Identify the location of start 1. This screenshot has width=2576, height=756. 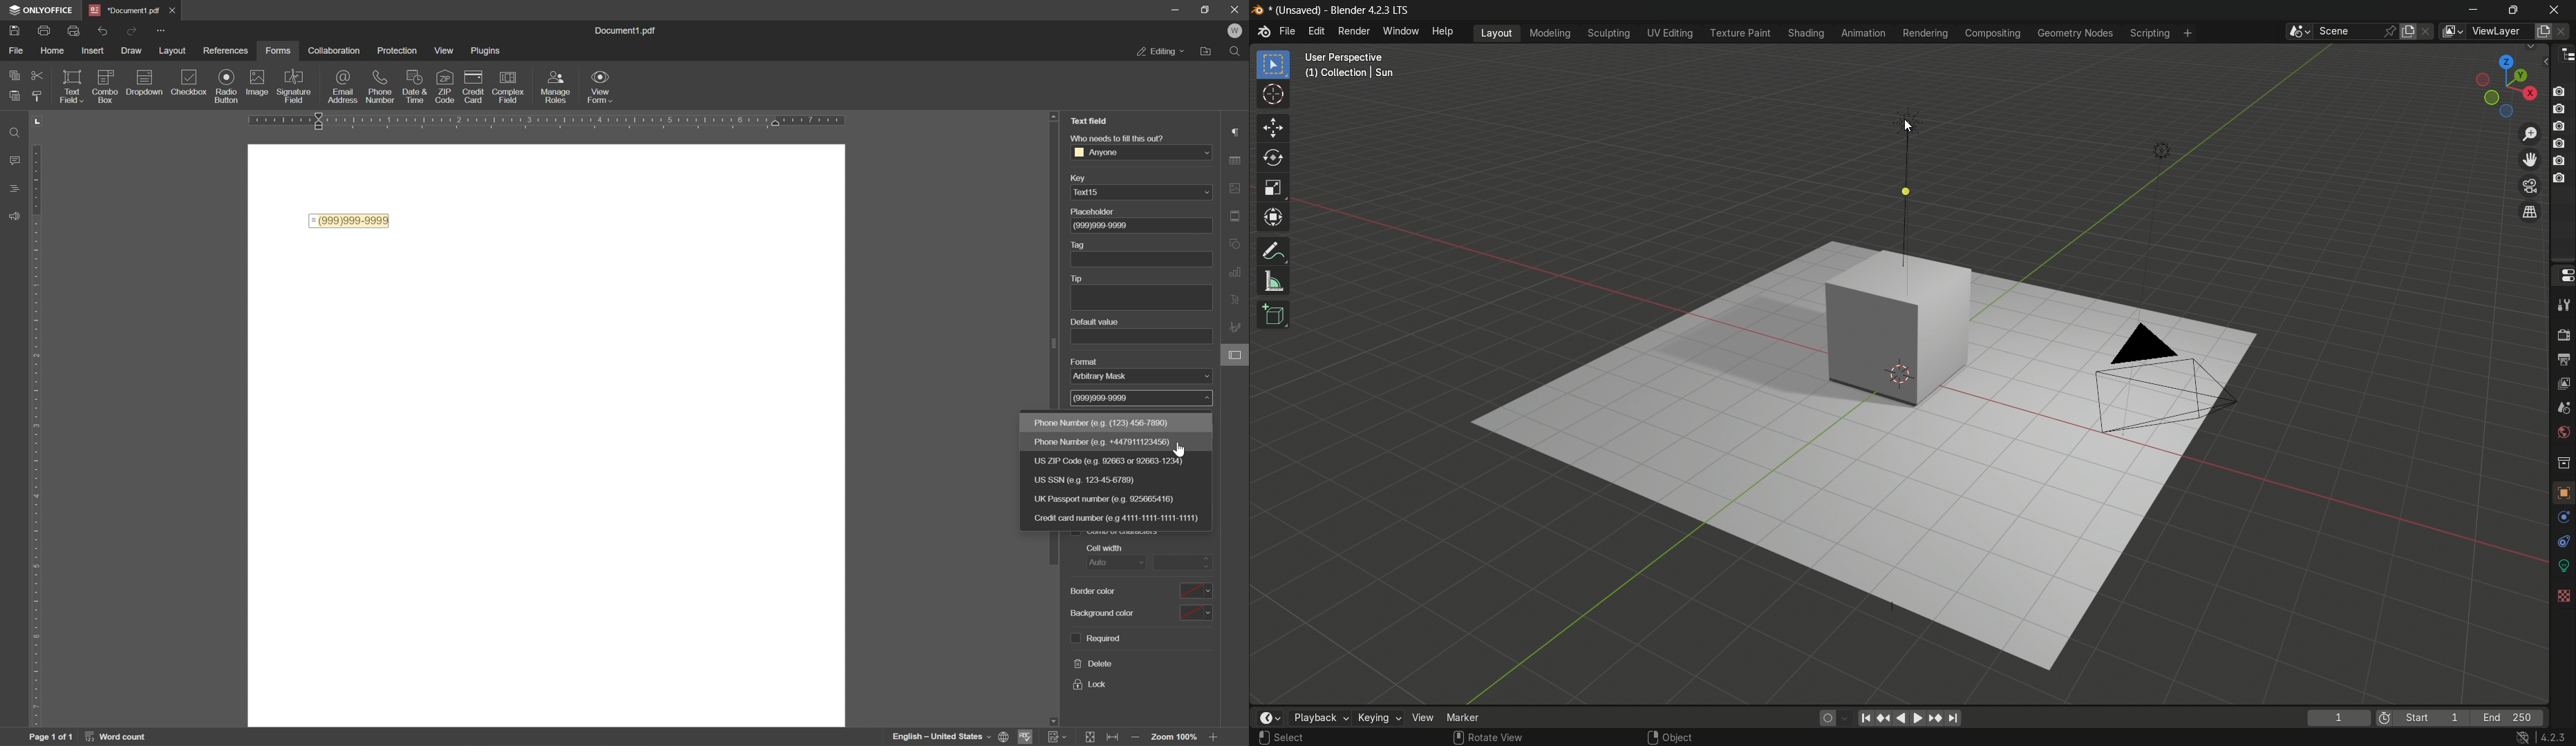
(2433, 716).